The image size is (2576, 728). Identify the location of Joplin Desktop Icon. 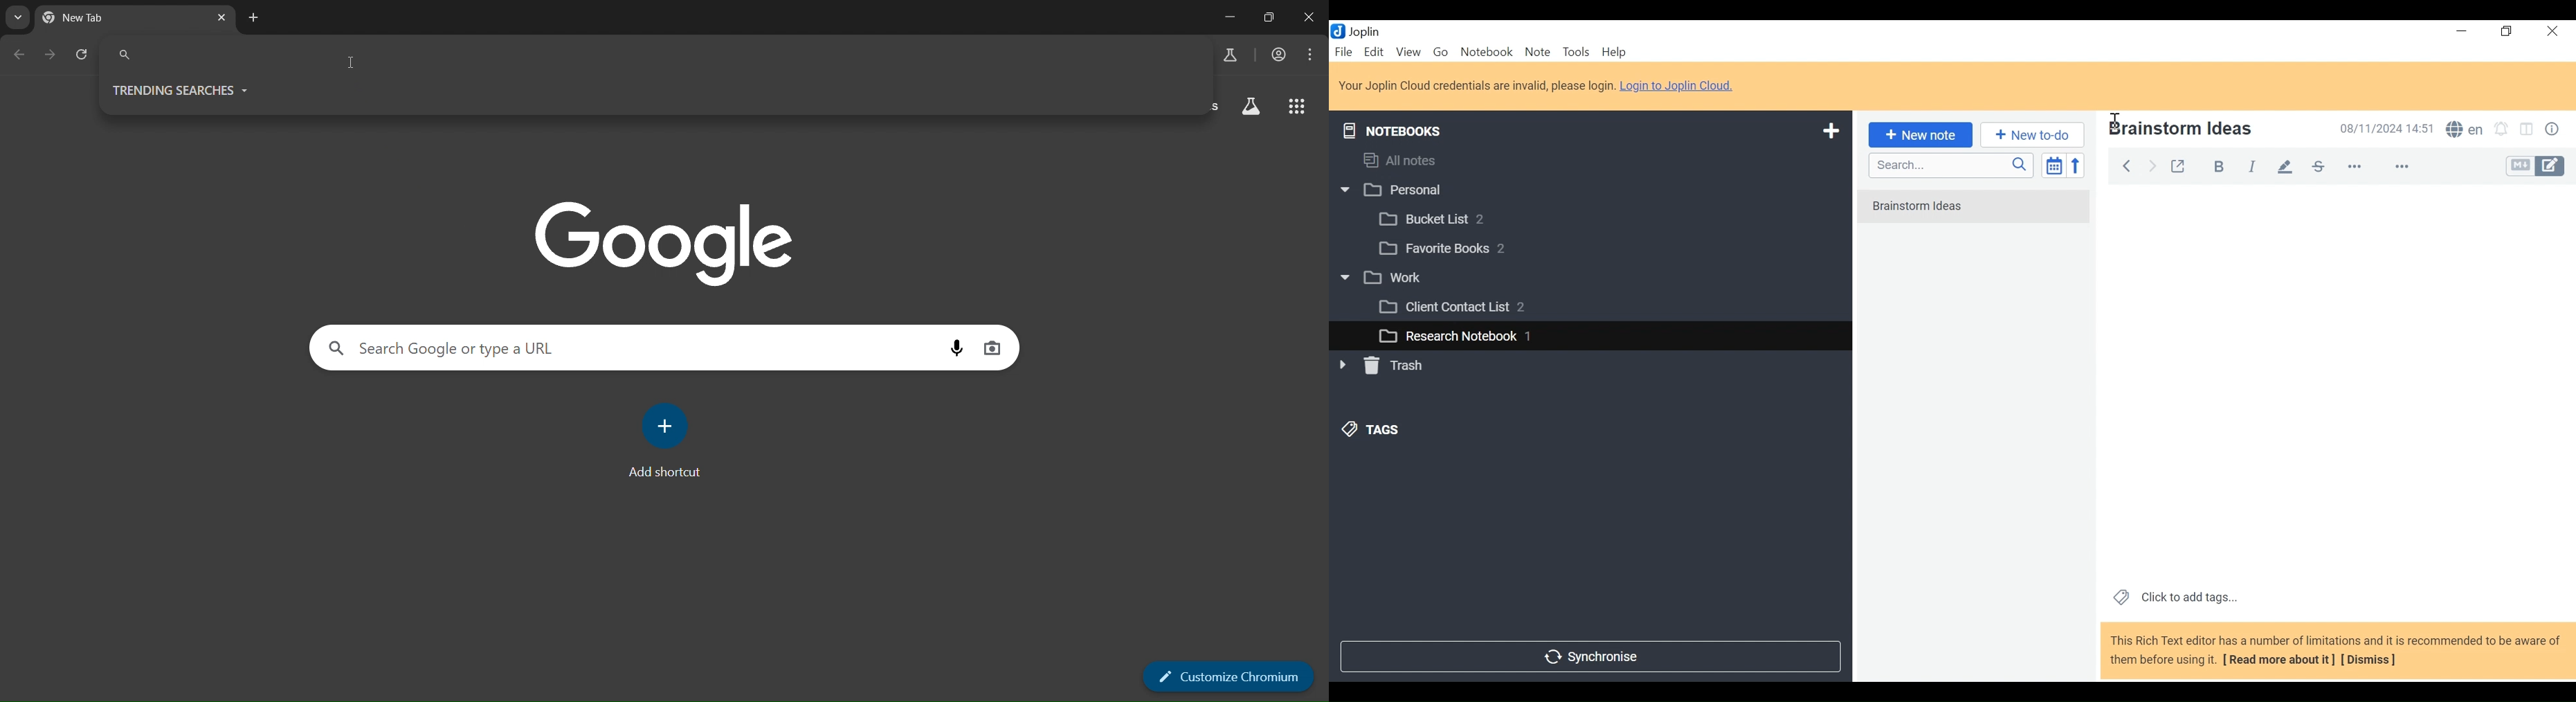
(1363, 31).